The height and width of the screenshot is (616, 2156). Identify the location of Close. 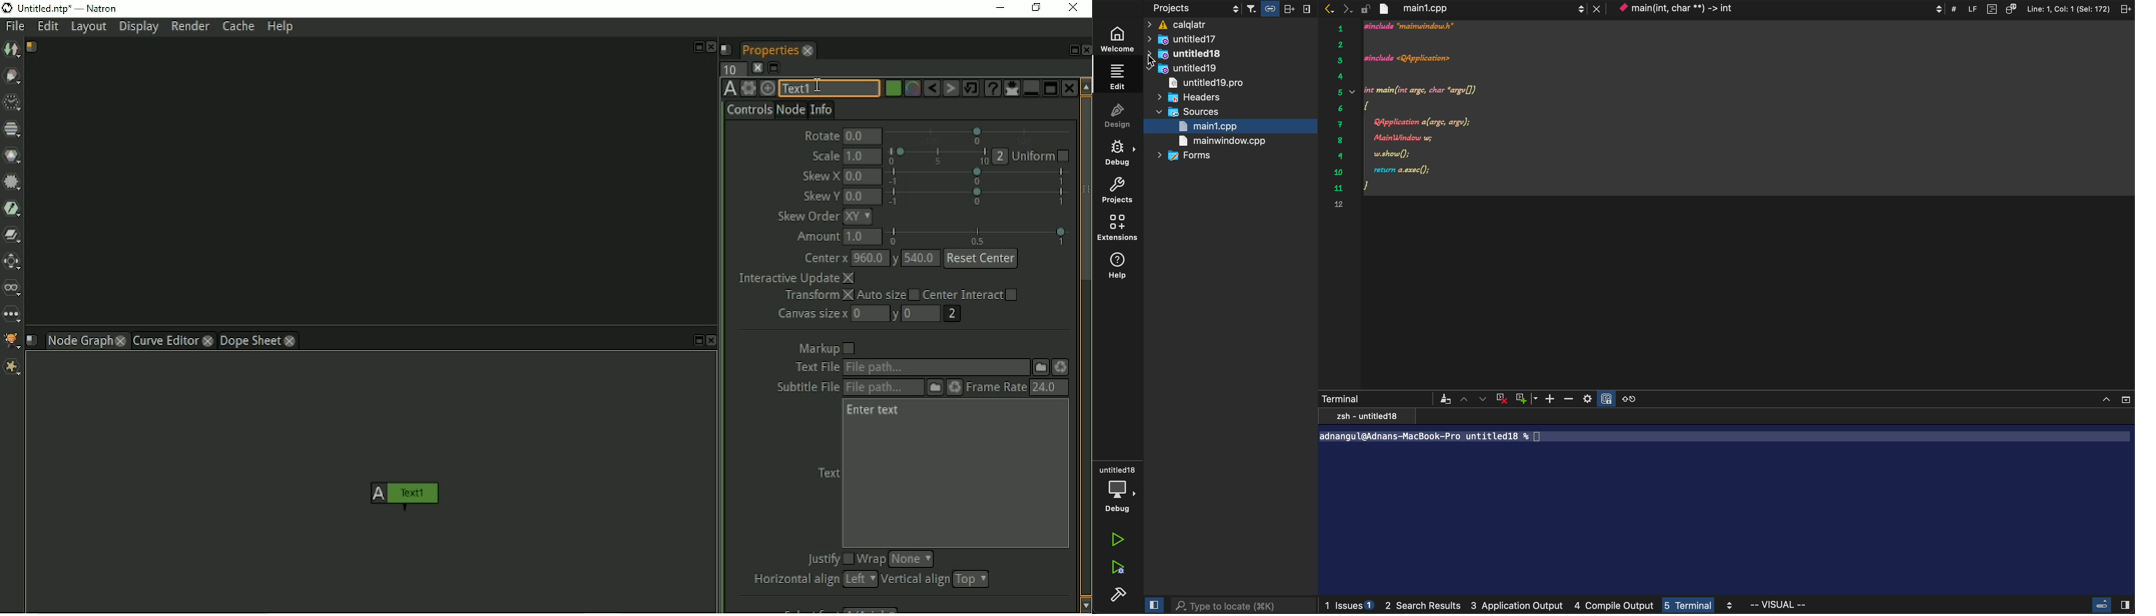
(1085, 50).